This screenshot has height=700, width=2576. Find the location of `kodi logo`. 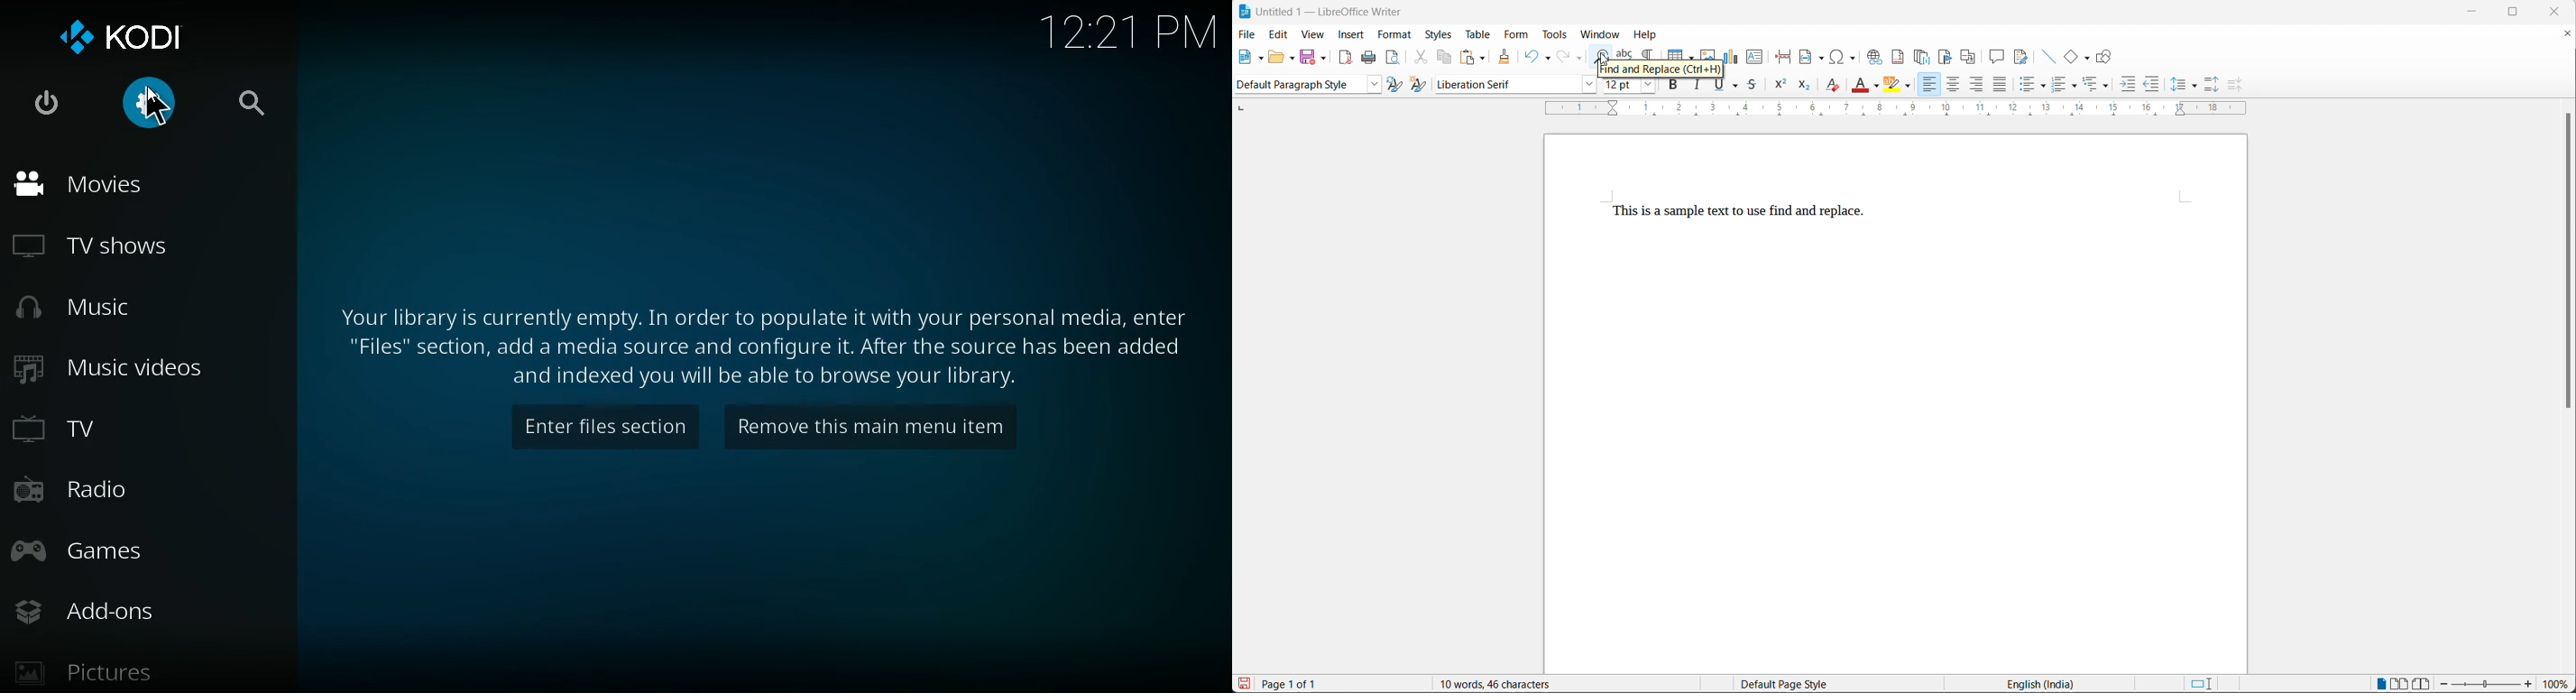

kodi logo is located at coordinates (132, 38).